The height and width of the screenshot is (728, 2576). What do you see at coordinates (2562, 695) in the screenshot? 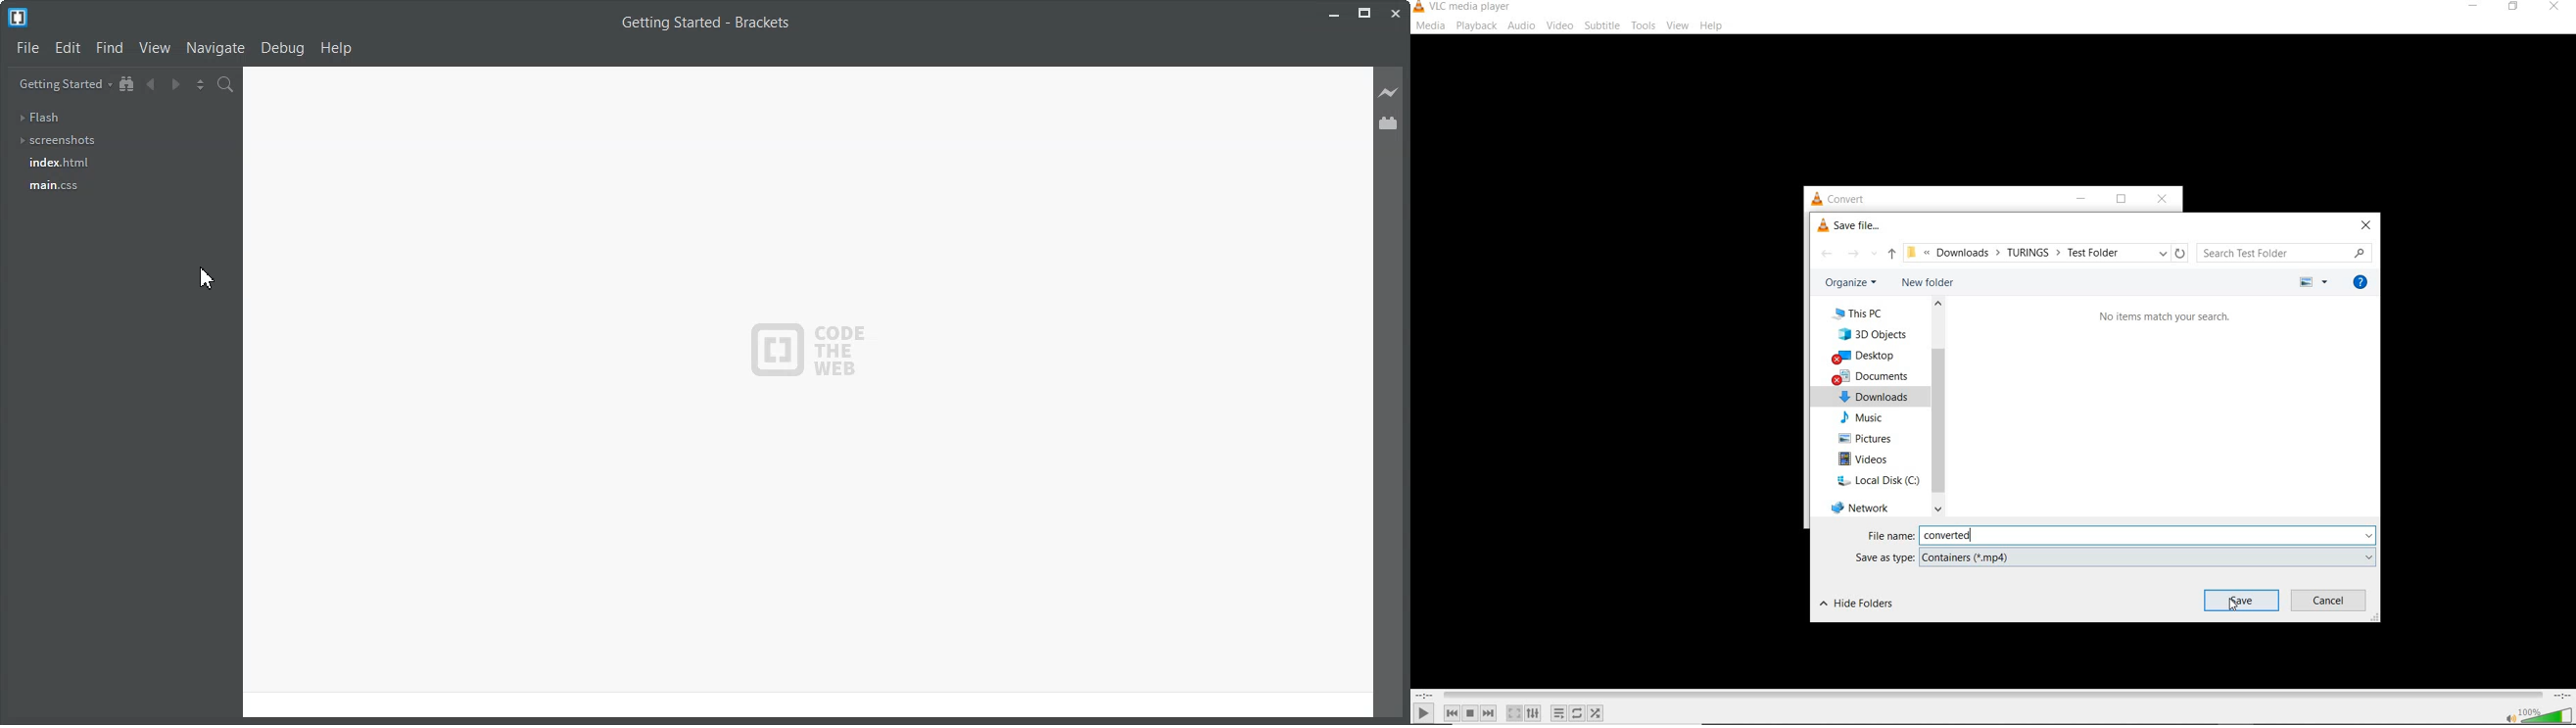
I see `remaining time` at bounding box center [2562, 695].